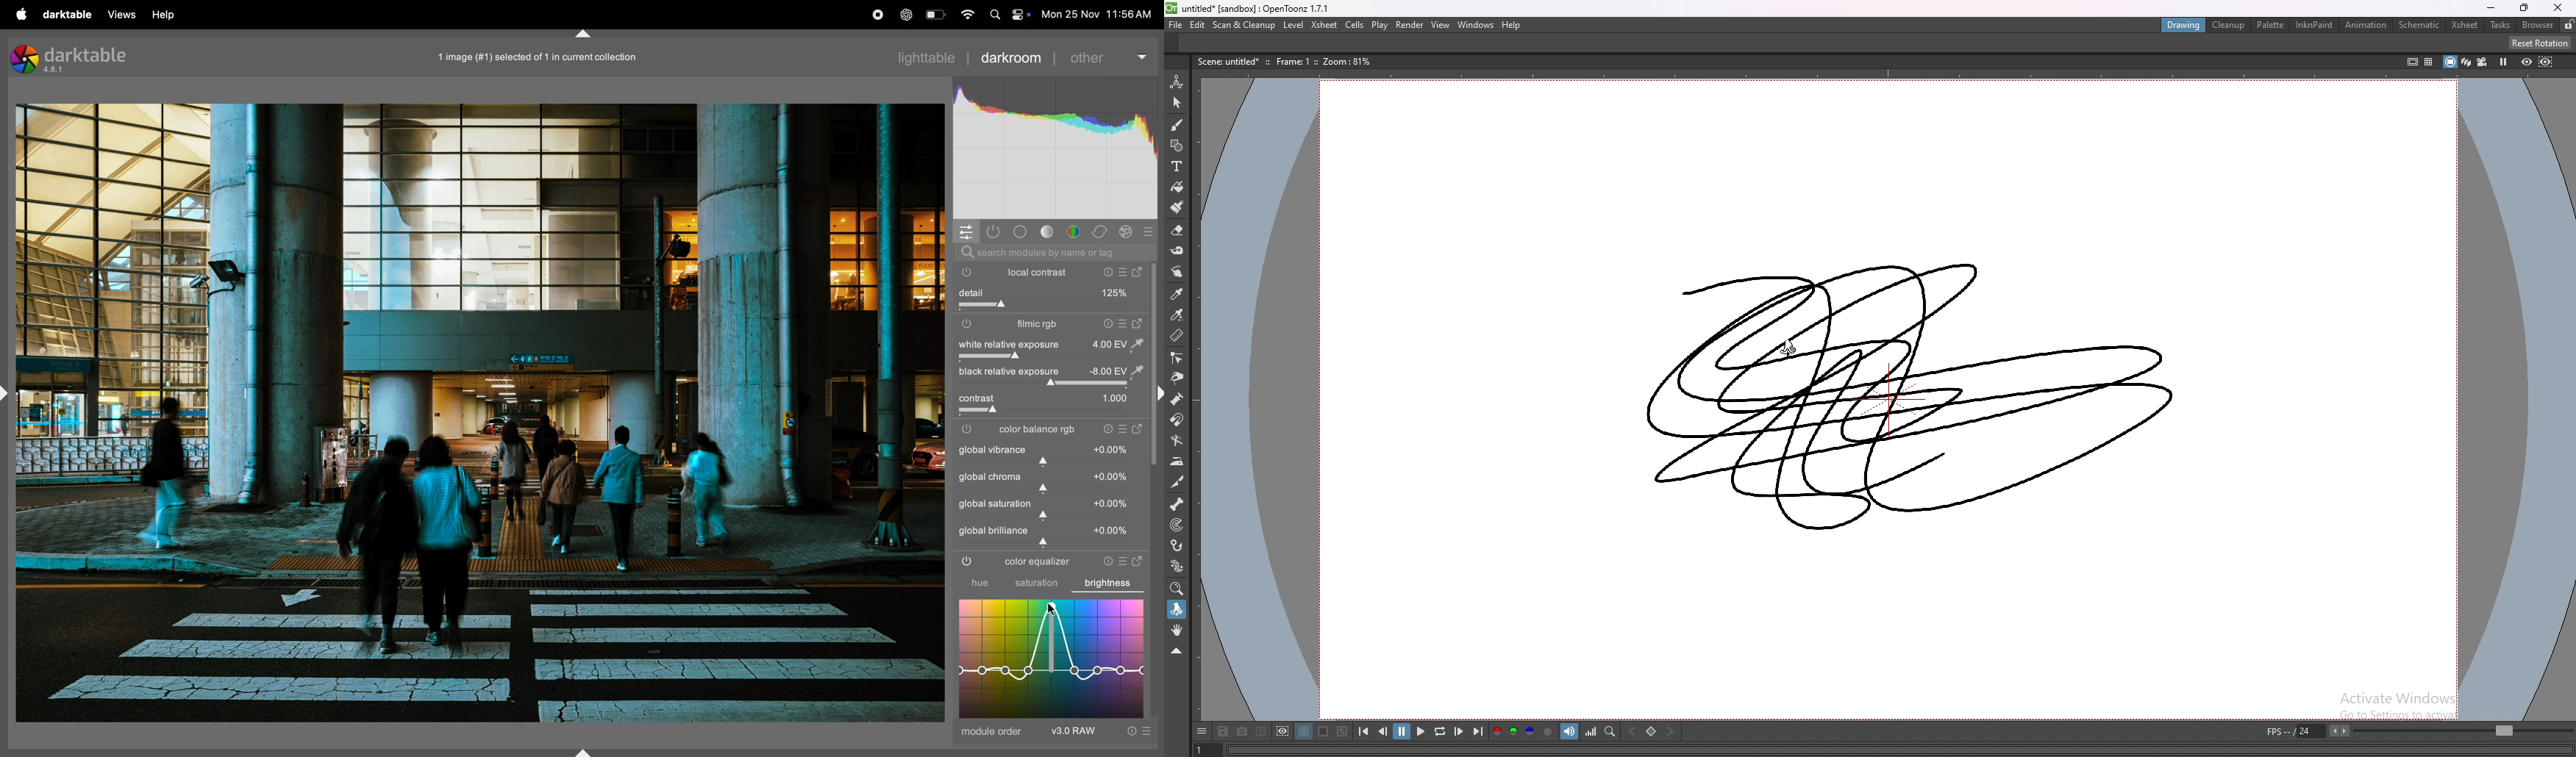 The width and height of the screenshot is (2576, 784). What do you see at coordinates (909, 14) in the screenshot?
I see `chatgpt` at bounding box center [909, 14].